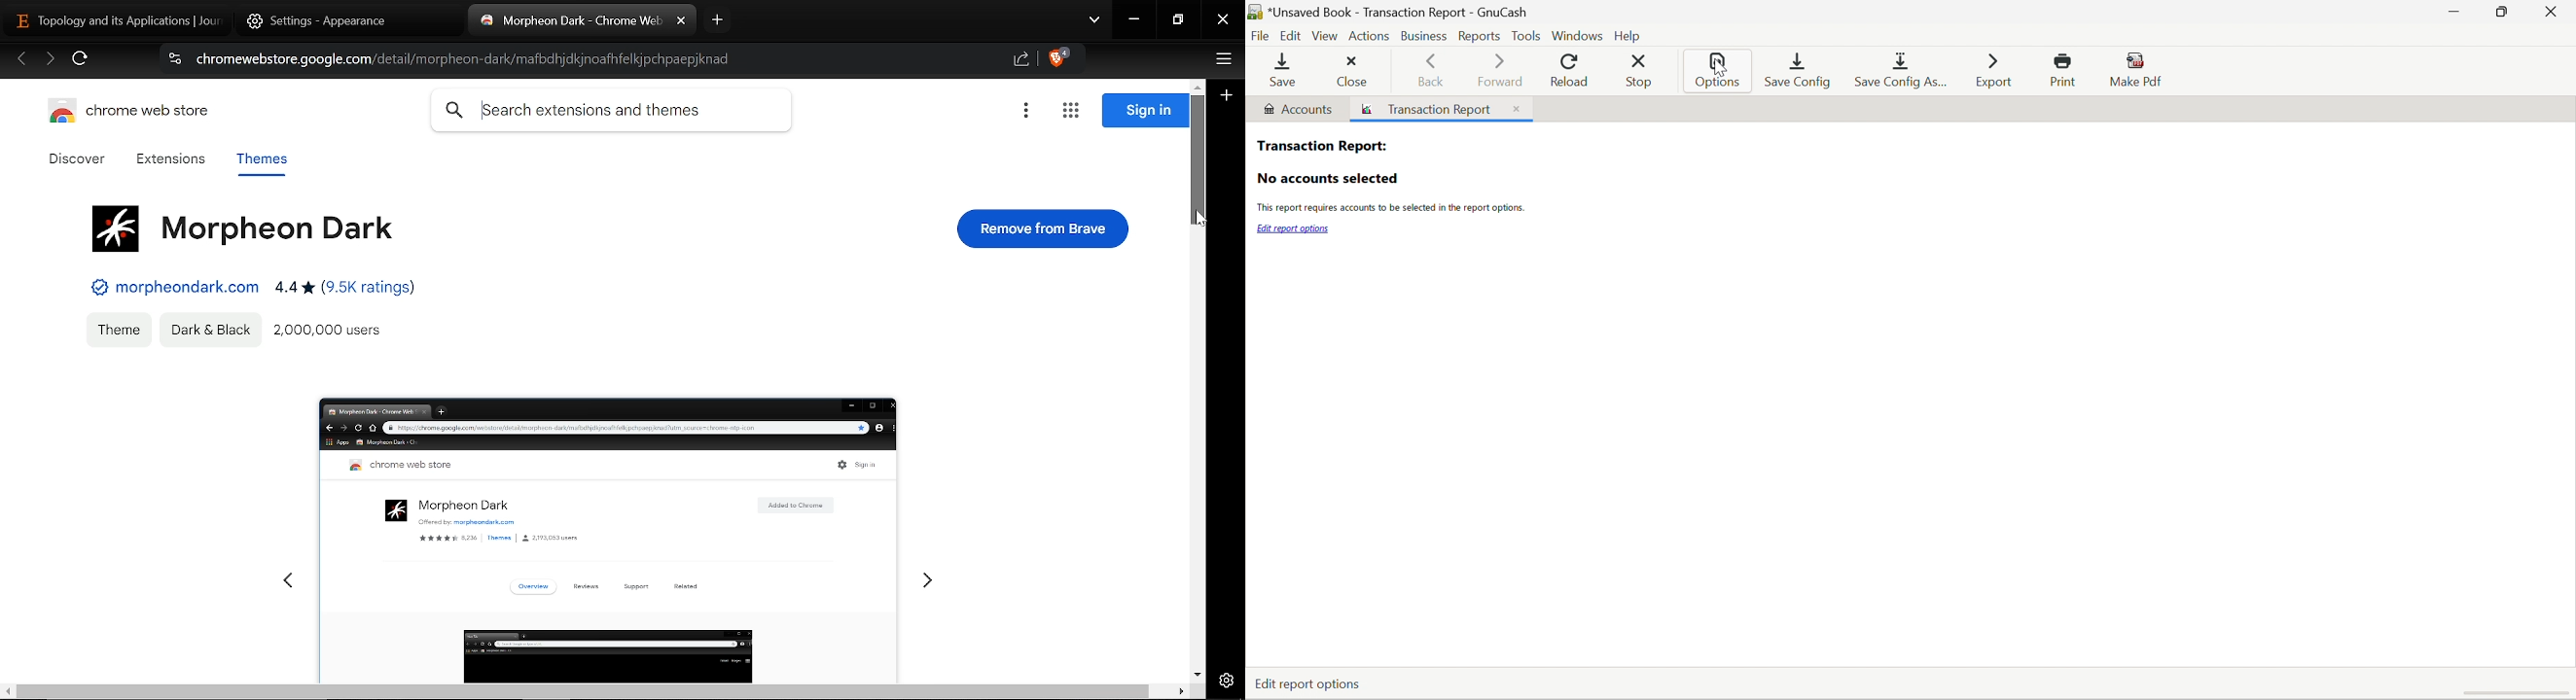 The height and width of the screenshot is (700, 2576). What do you see at coordinates (1228, 97) in the screenshot?
I see `Plus` at bounding box center [1228, 97].